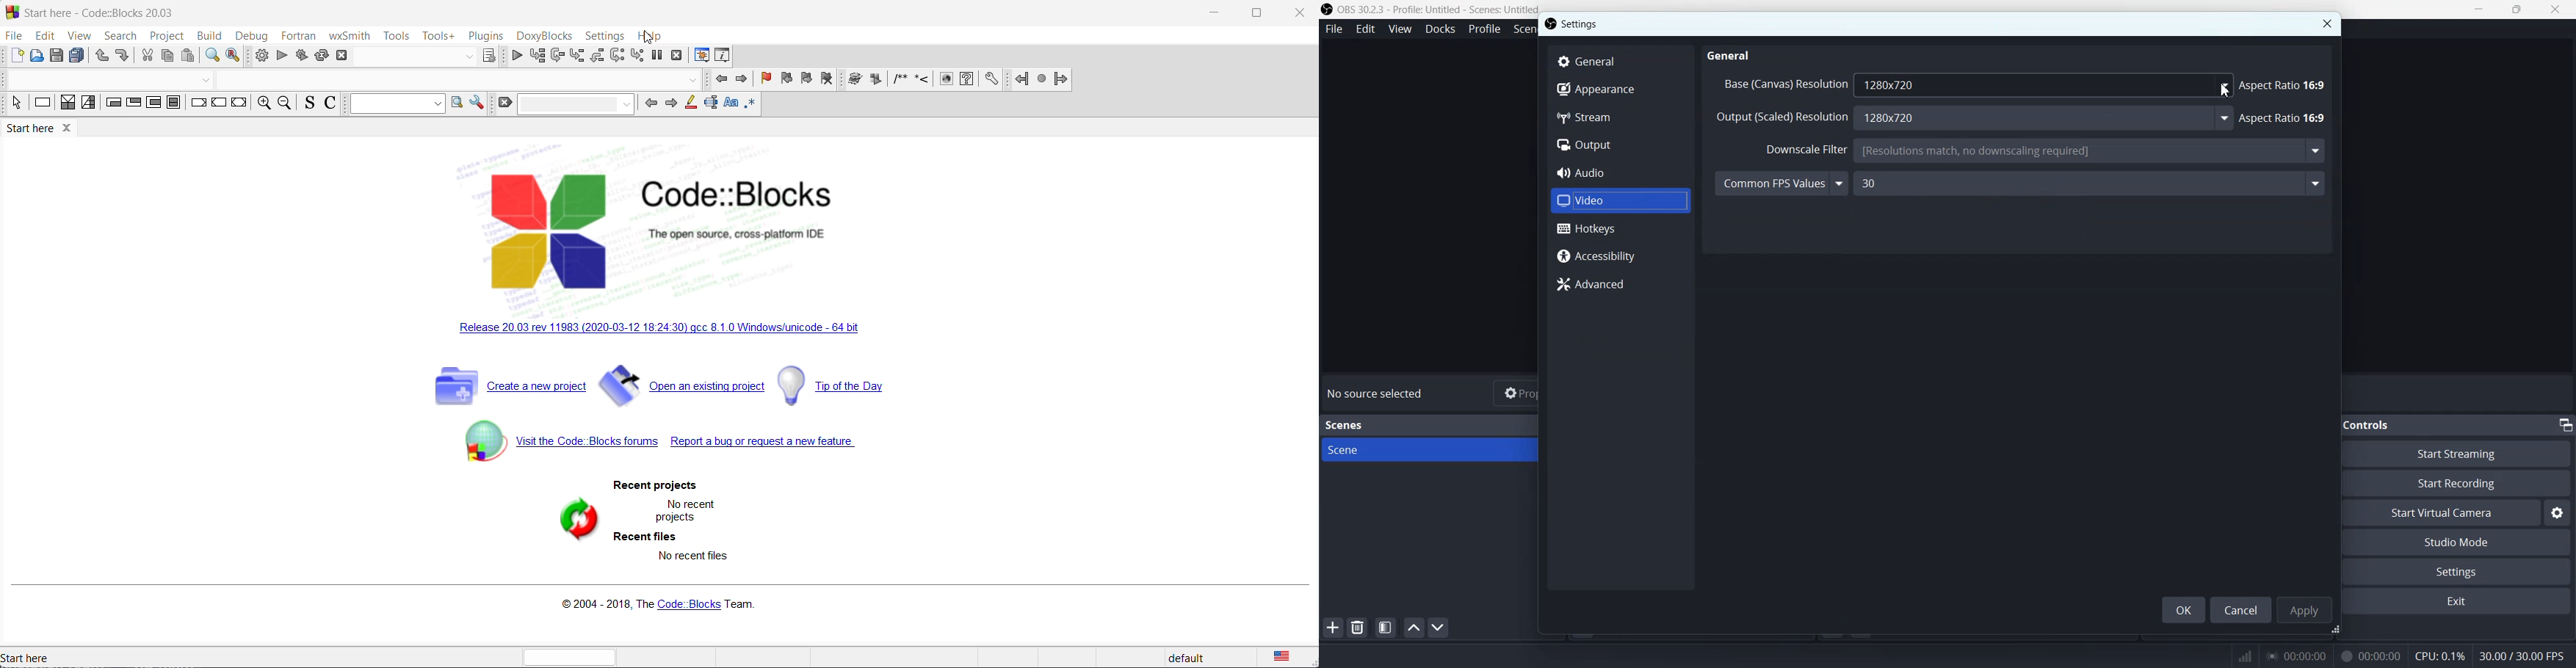 Image resolution: width=2576 pixels, height=672 pixels. I want to click on Downscale Filter, so click(2089, 152).